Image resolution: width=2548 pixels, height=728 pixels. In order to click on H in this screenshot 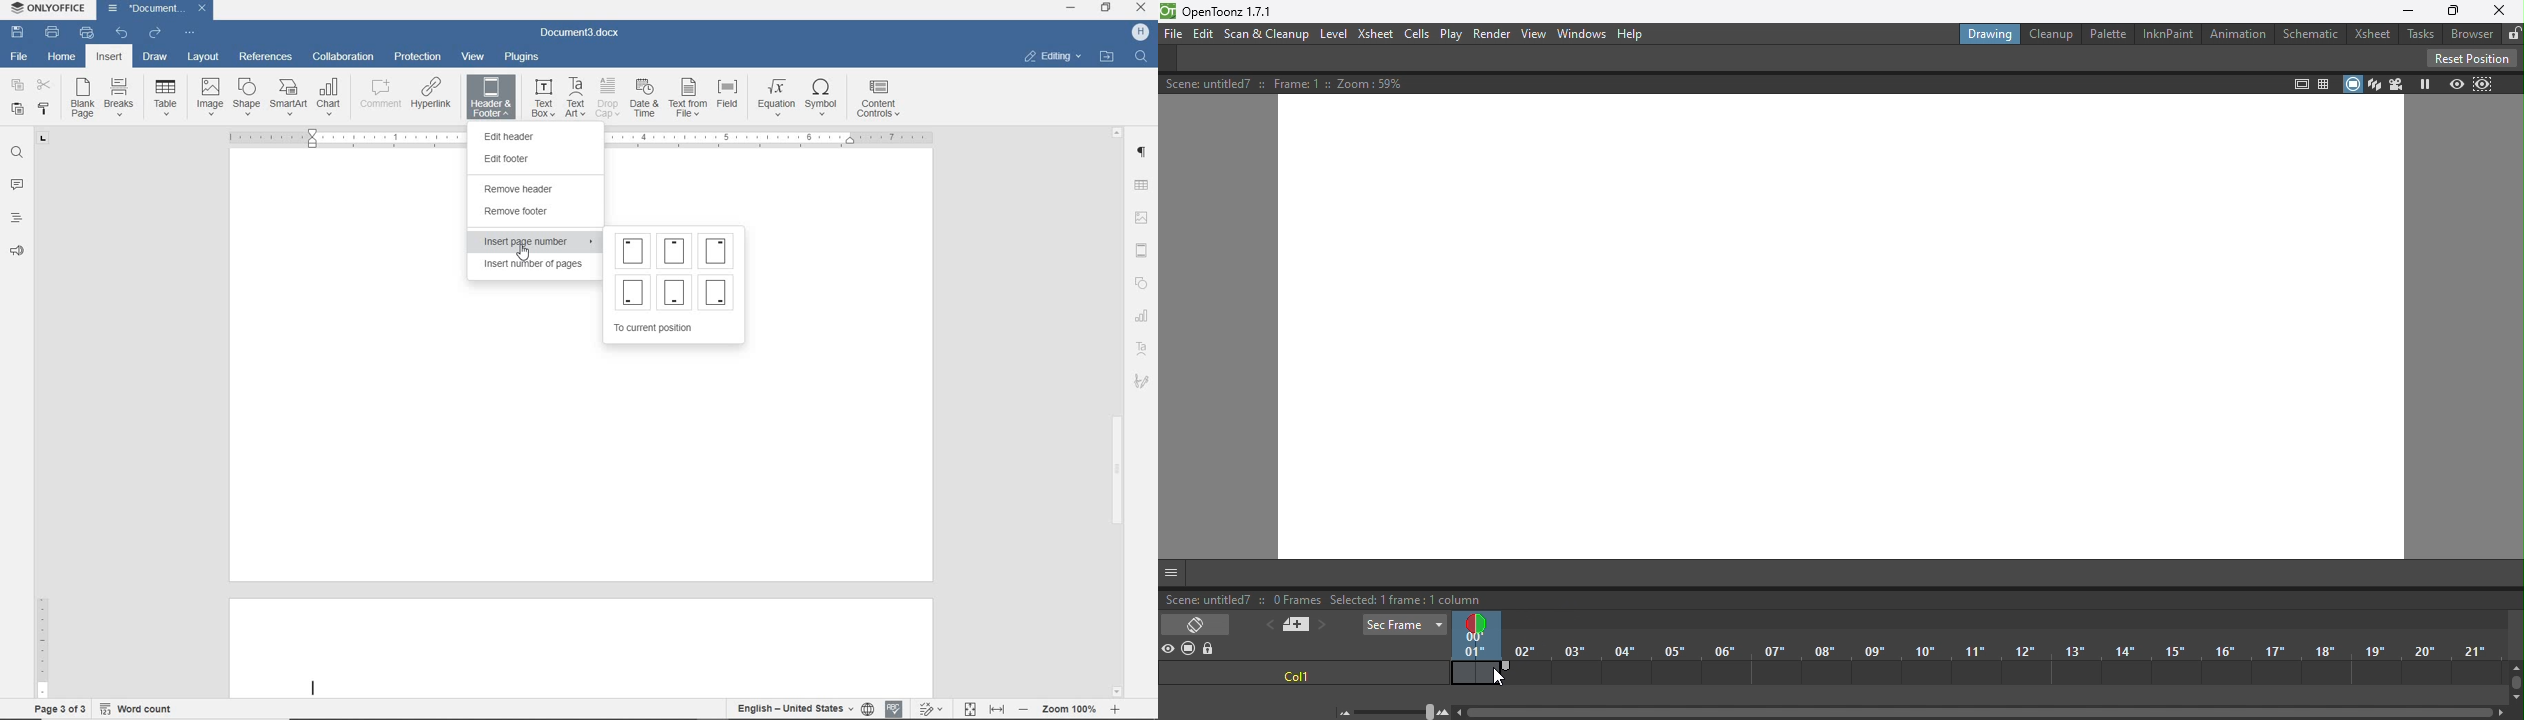, I will do `click(1140, 33)`.